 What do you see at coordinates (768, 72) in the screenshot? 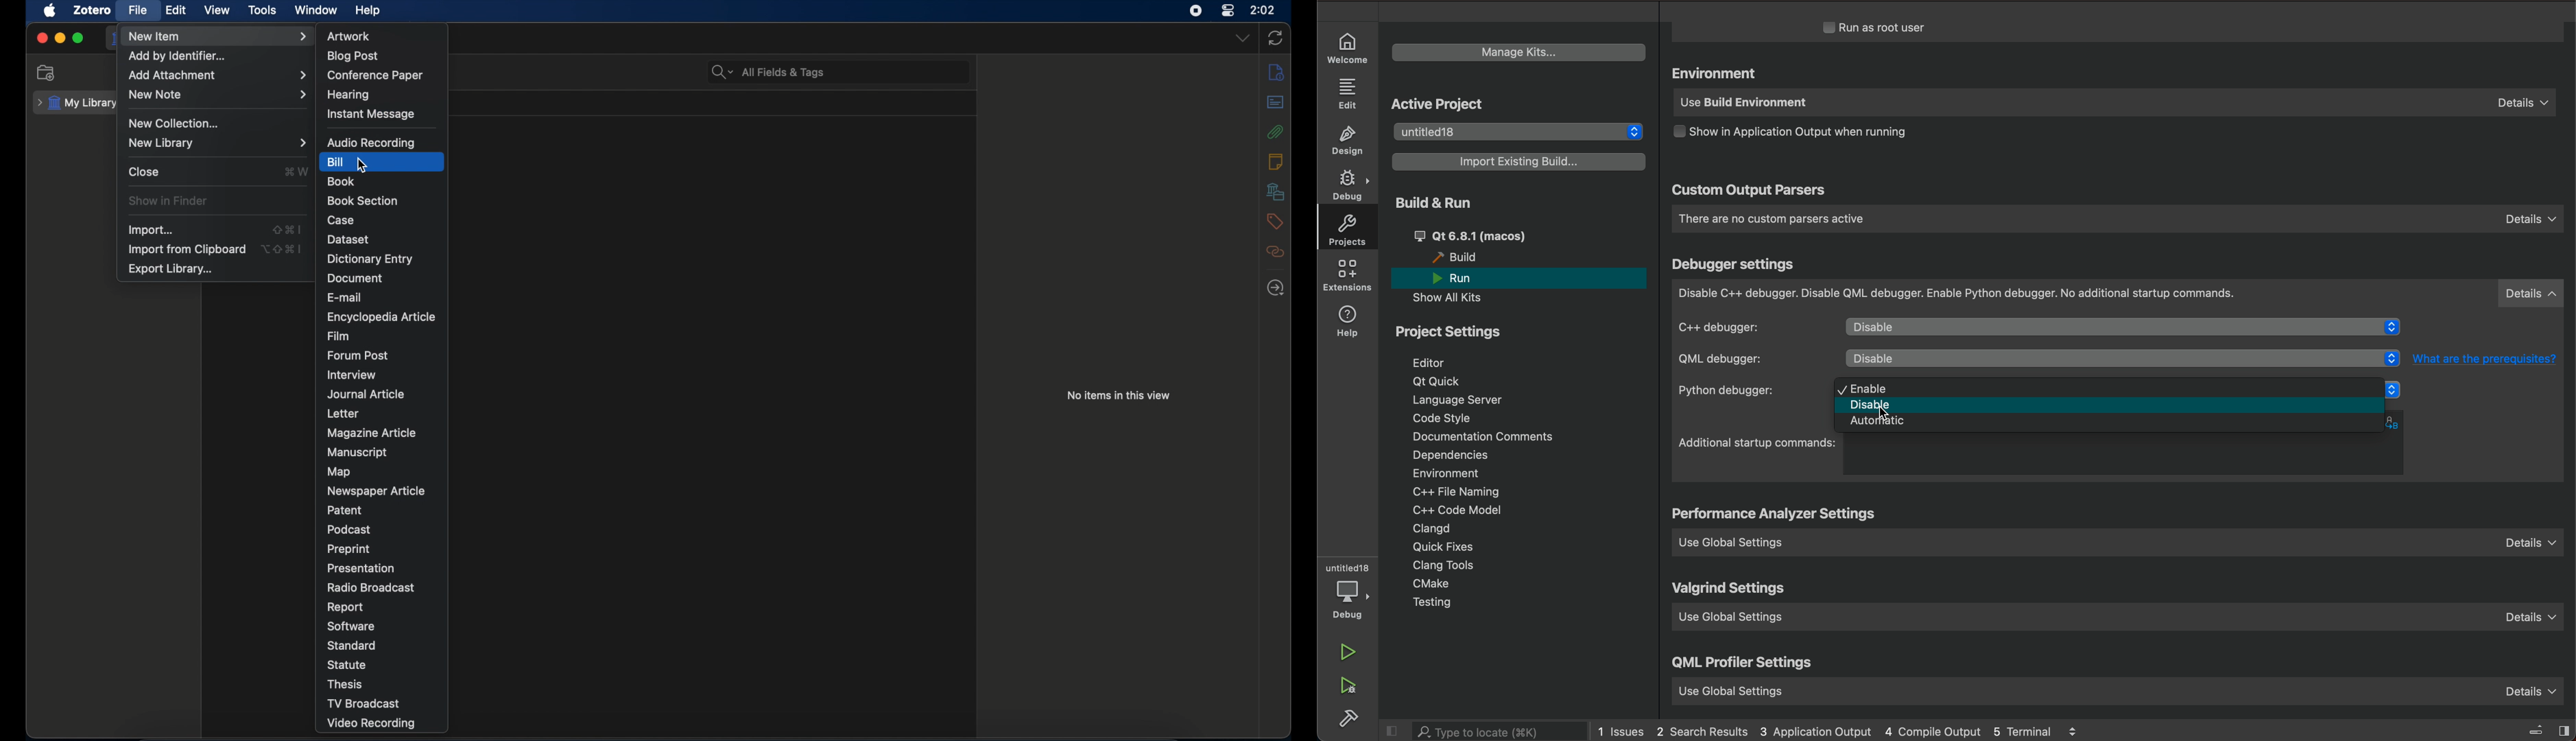
I see `search` at bounding box center [768, 72].